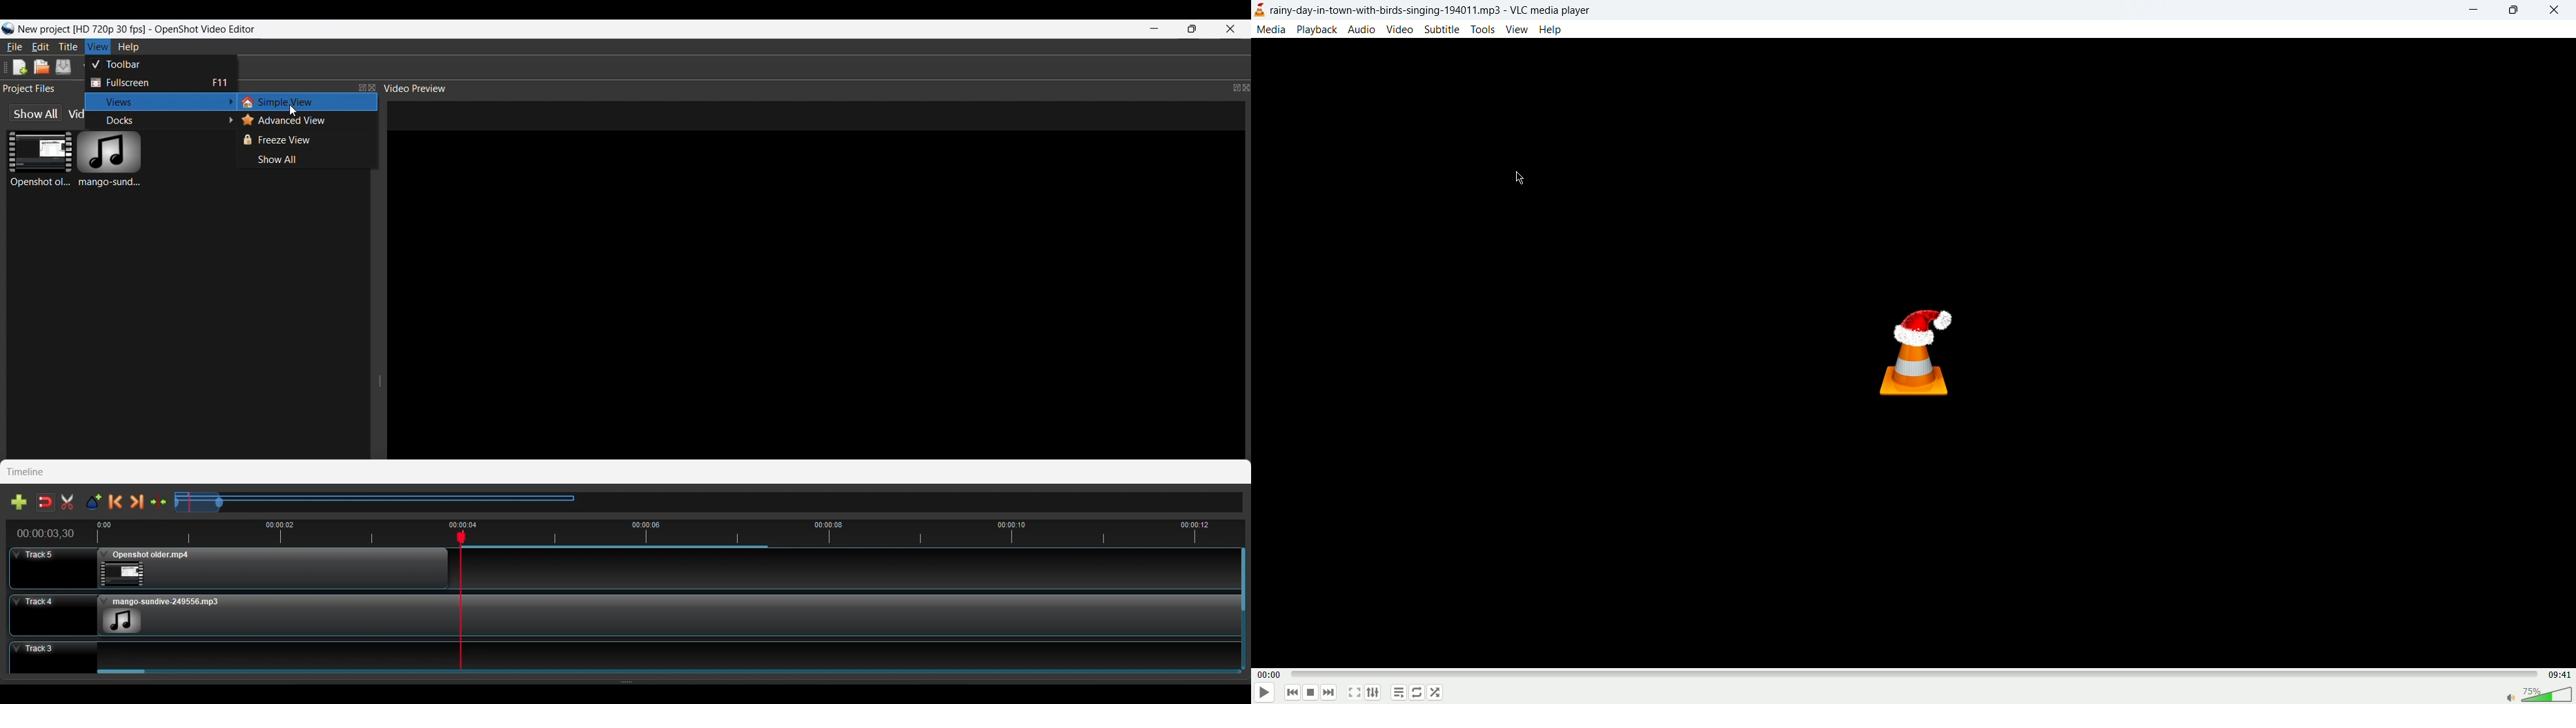 The height and width of the screenshot is (728, 2576). What do you see at coordinates (76, 113) in the screenshot?
I see `Video` at bounding box center [76, 113].